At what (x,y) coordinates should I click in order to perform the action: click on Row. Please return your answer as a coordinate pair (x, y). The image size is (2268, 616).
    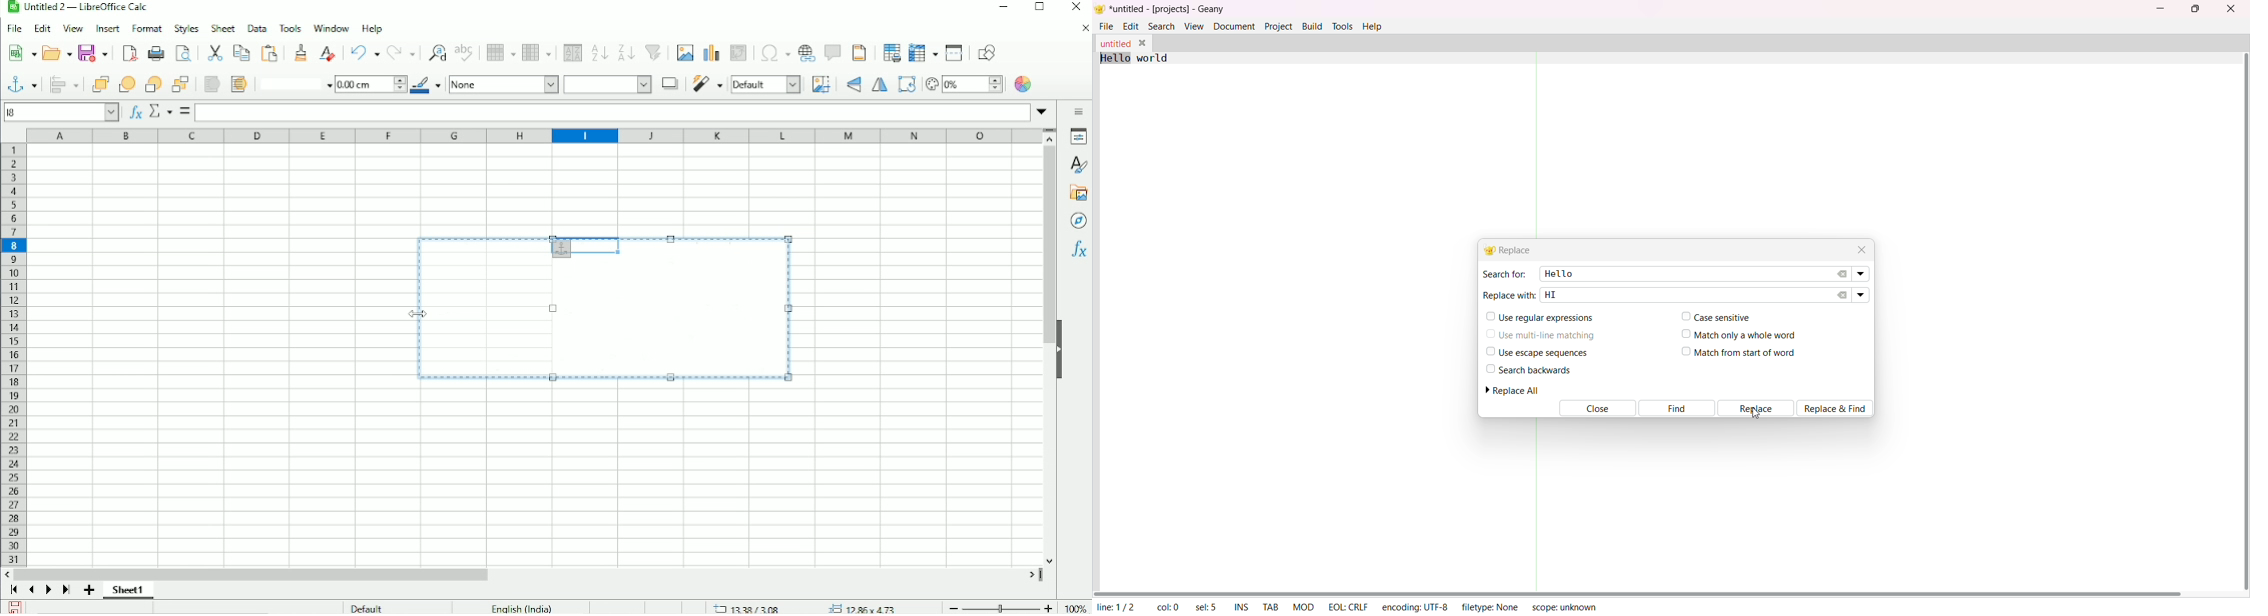
    Looking at the image, I should click on (499, 52).